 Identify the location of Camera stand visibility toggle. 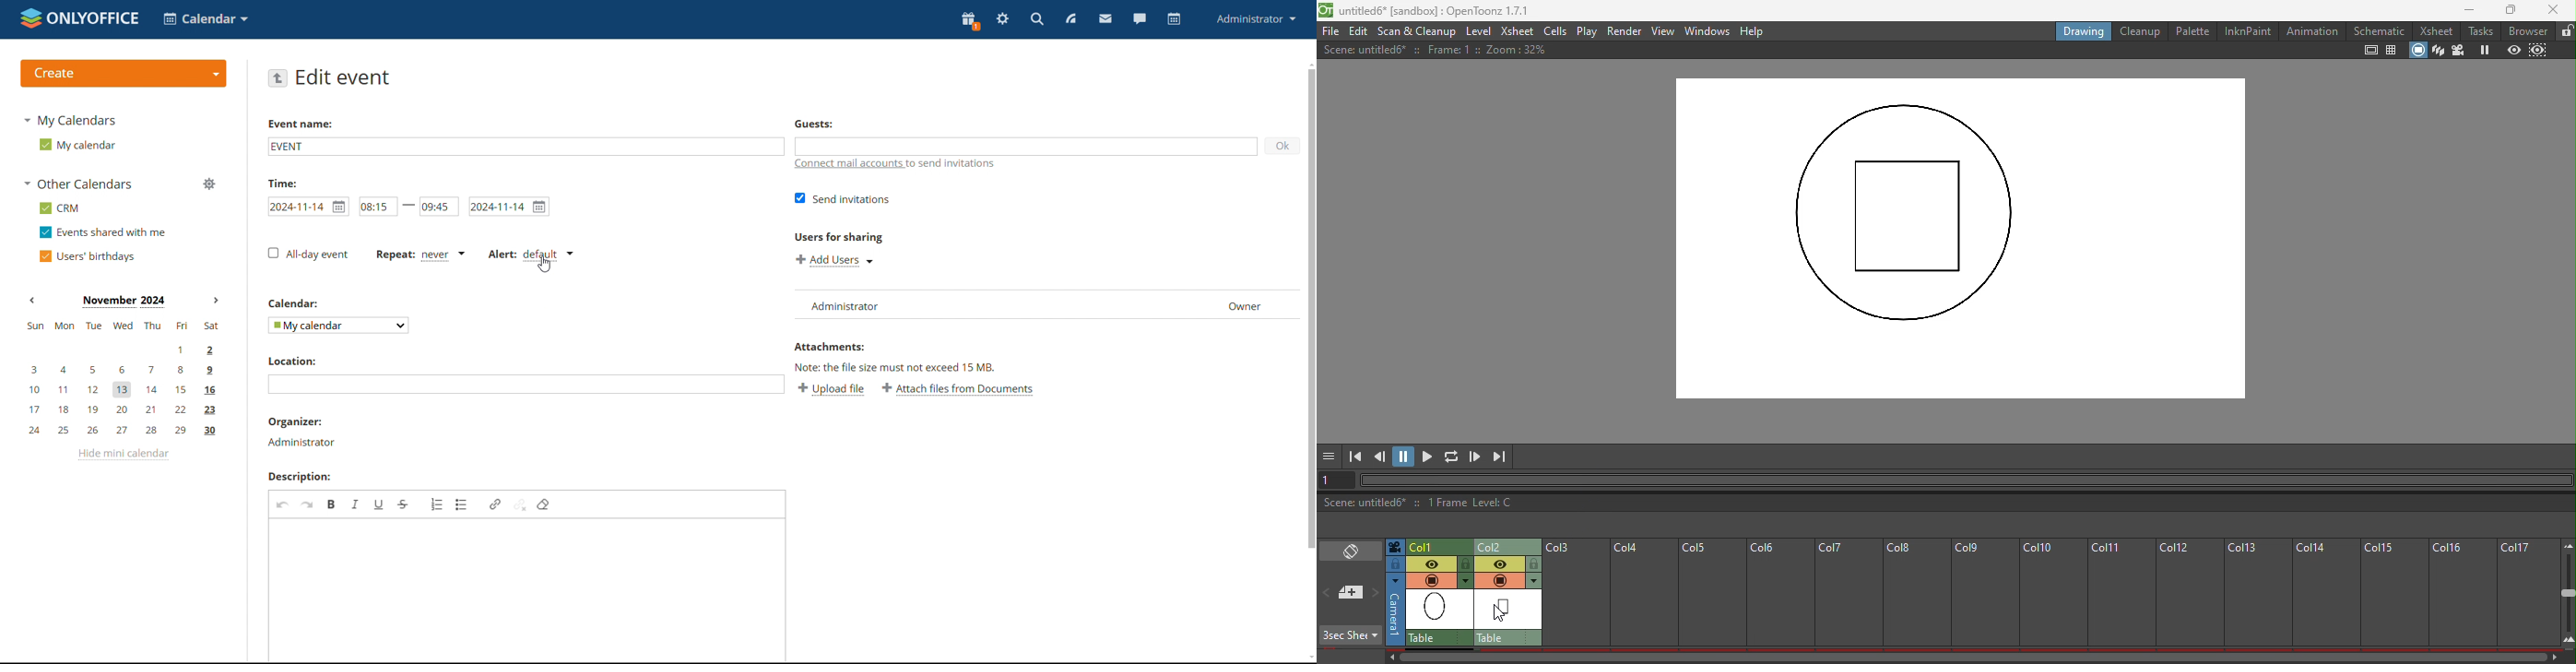
(1431, 580).